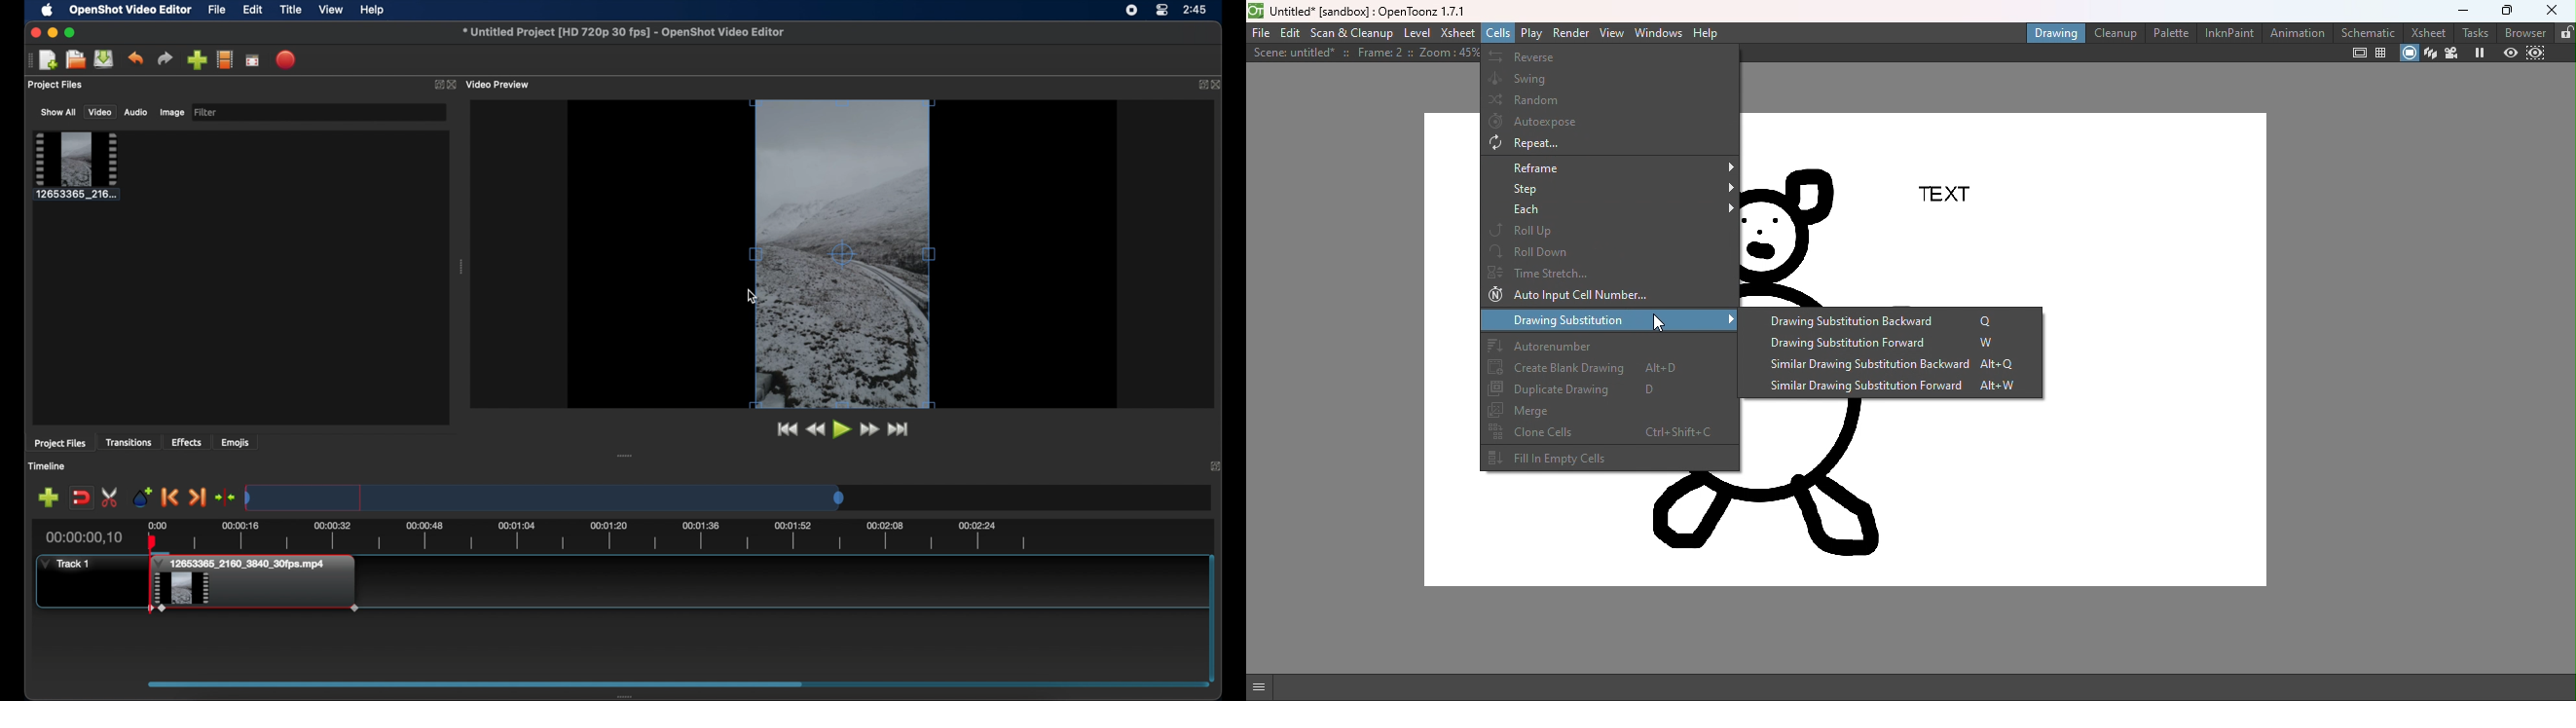  What do you see at coordinates (2473, 32) in the screenshot?
I see `tasks` at bounding box center [2473, 32].